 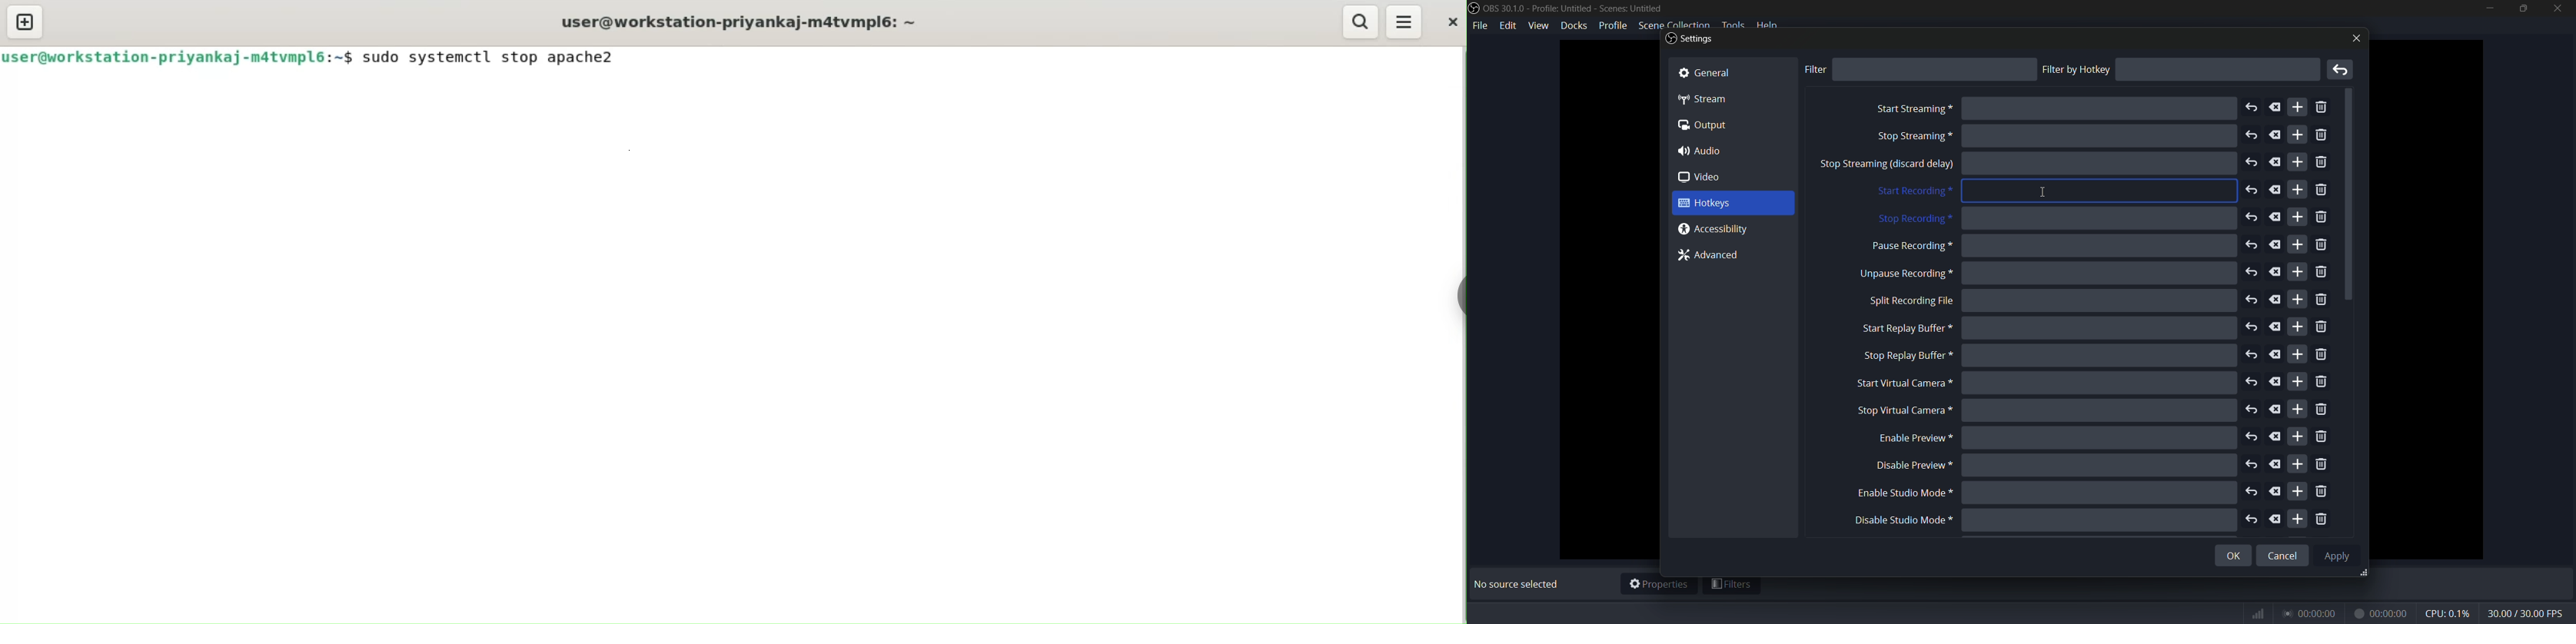 I want to click on remove, so click(x=2322, y=218).